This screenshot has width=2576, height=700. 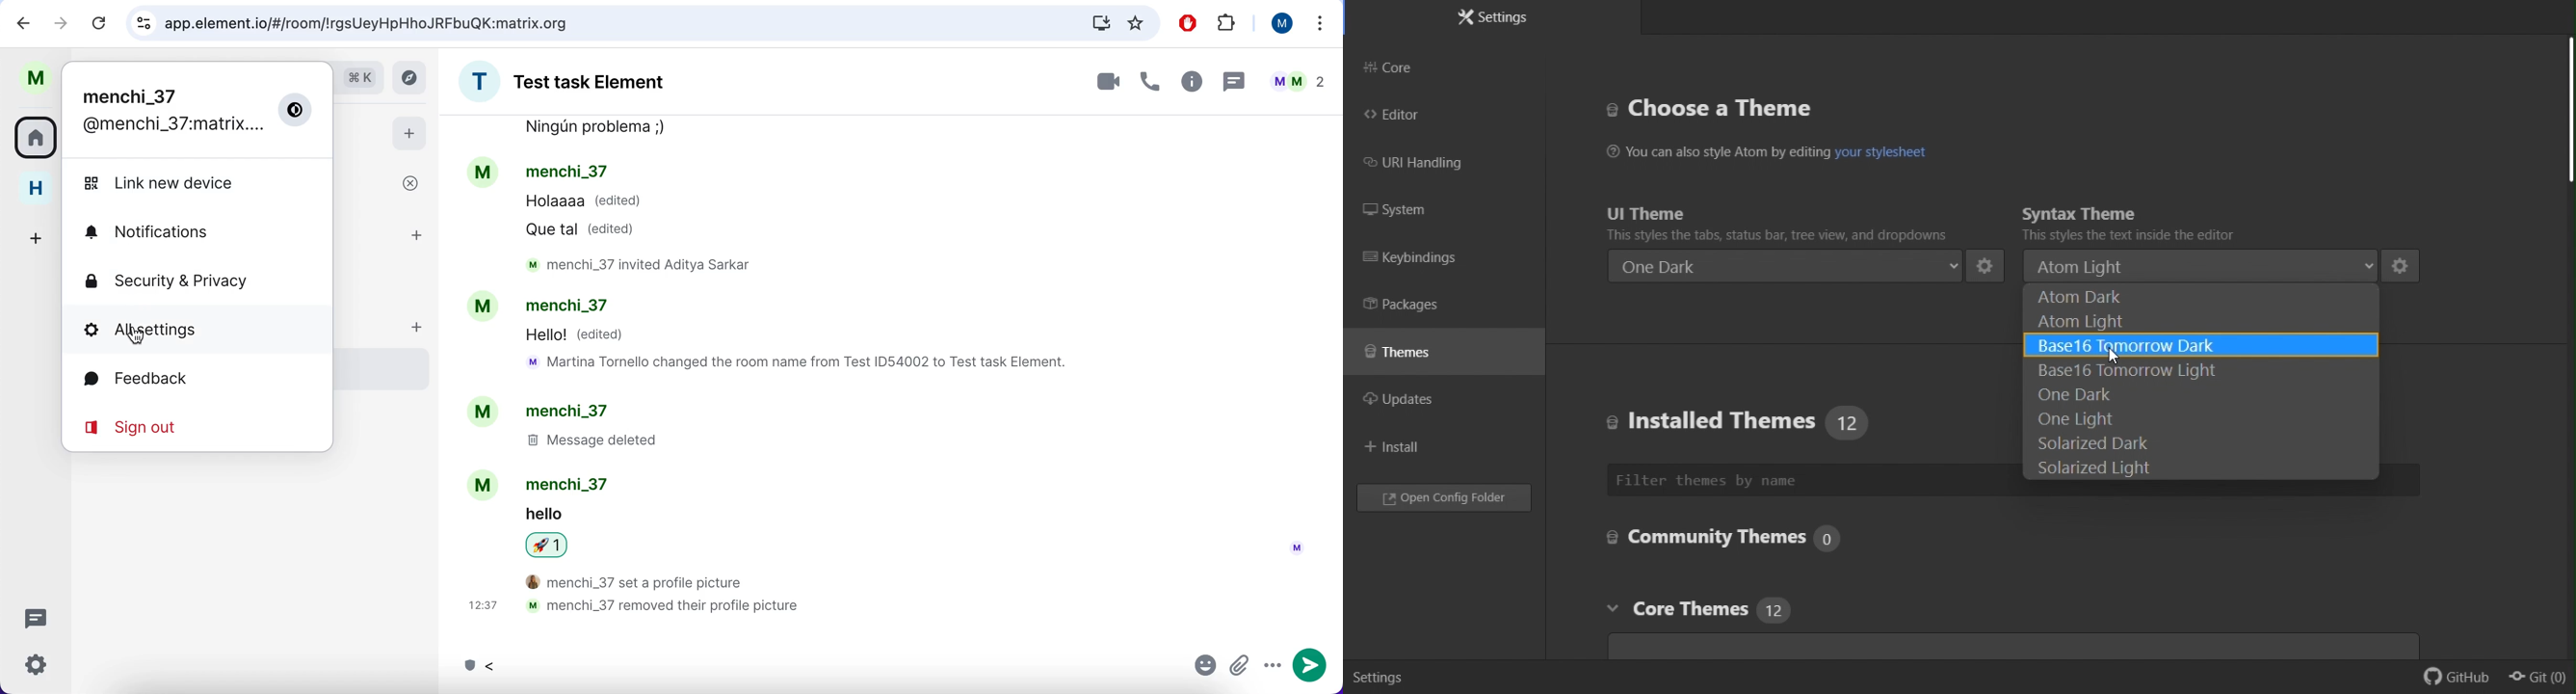 What do you see at coordinates (2204, 370) in the screenshot?
I see `Base 16 tomorrow light` at bounding box center [2204, 370].